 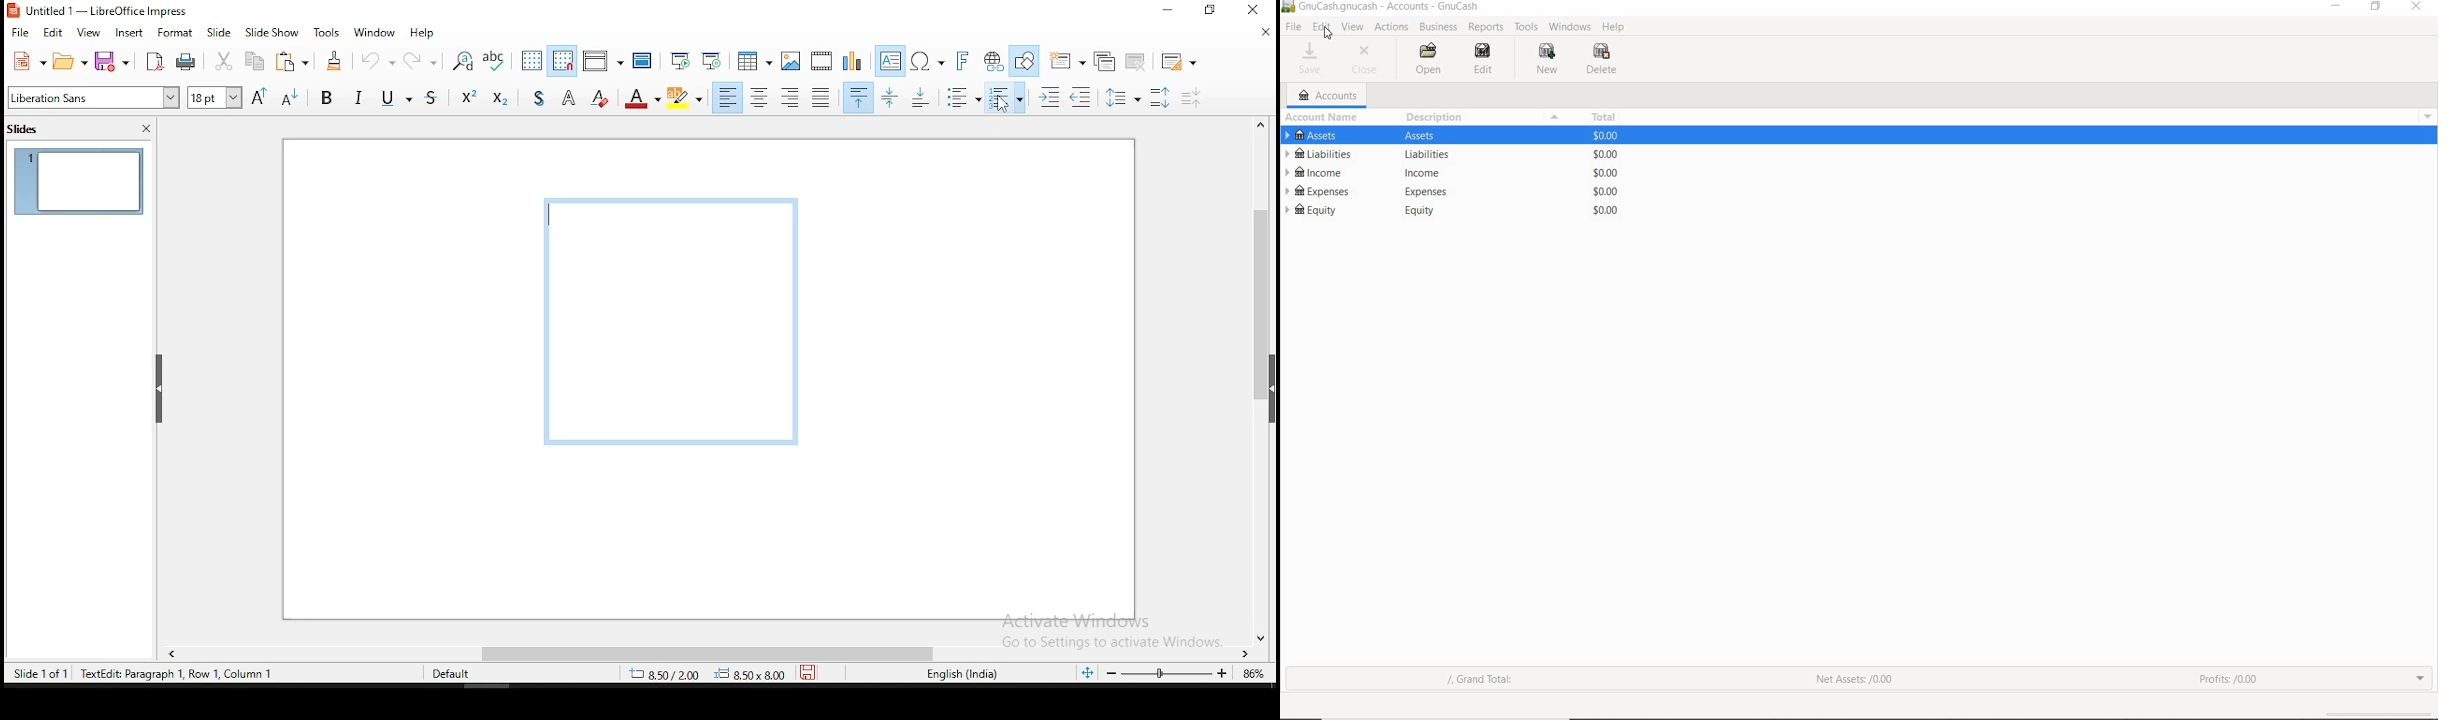 I want to click on increase indent, so click(x=1046, y=97).